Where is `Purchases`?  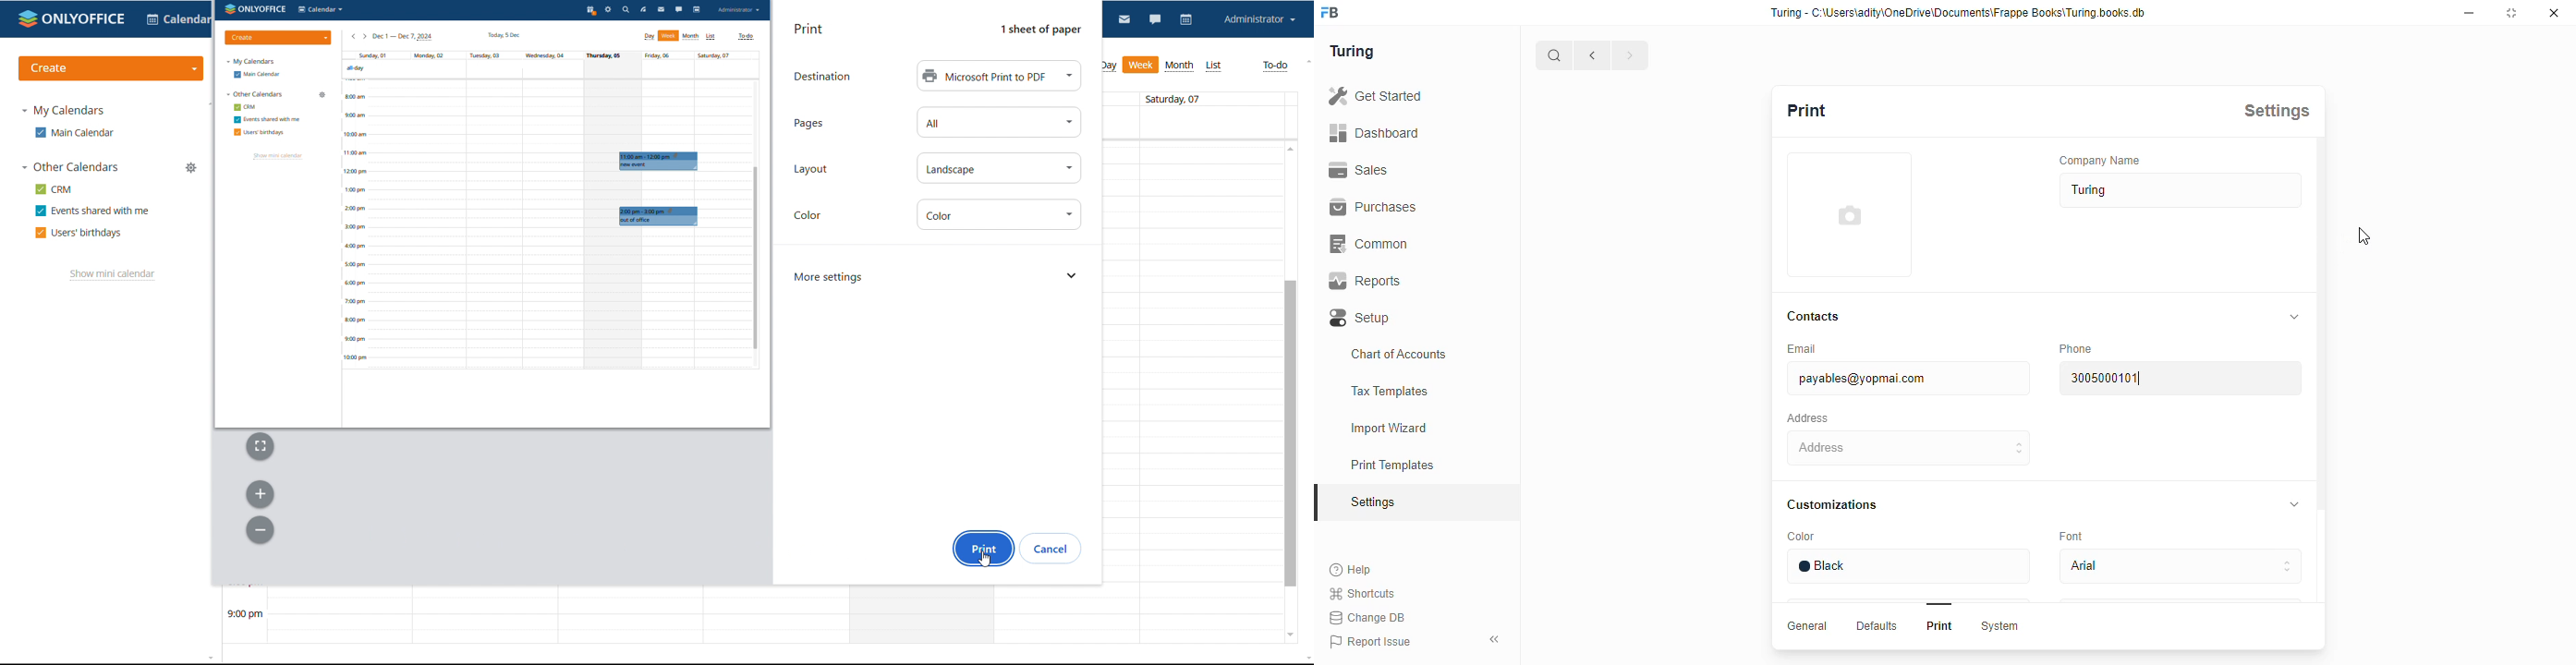 Purchases is located at coordinates (1405, 206).